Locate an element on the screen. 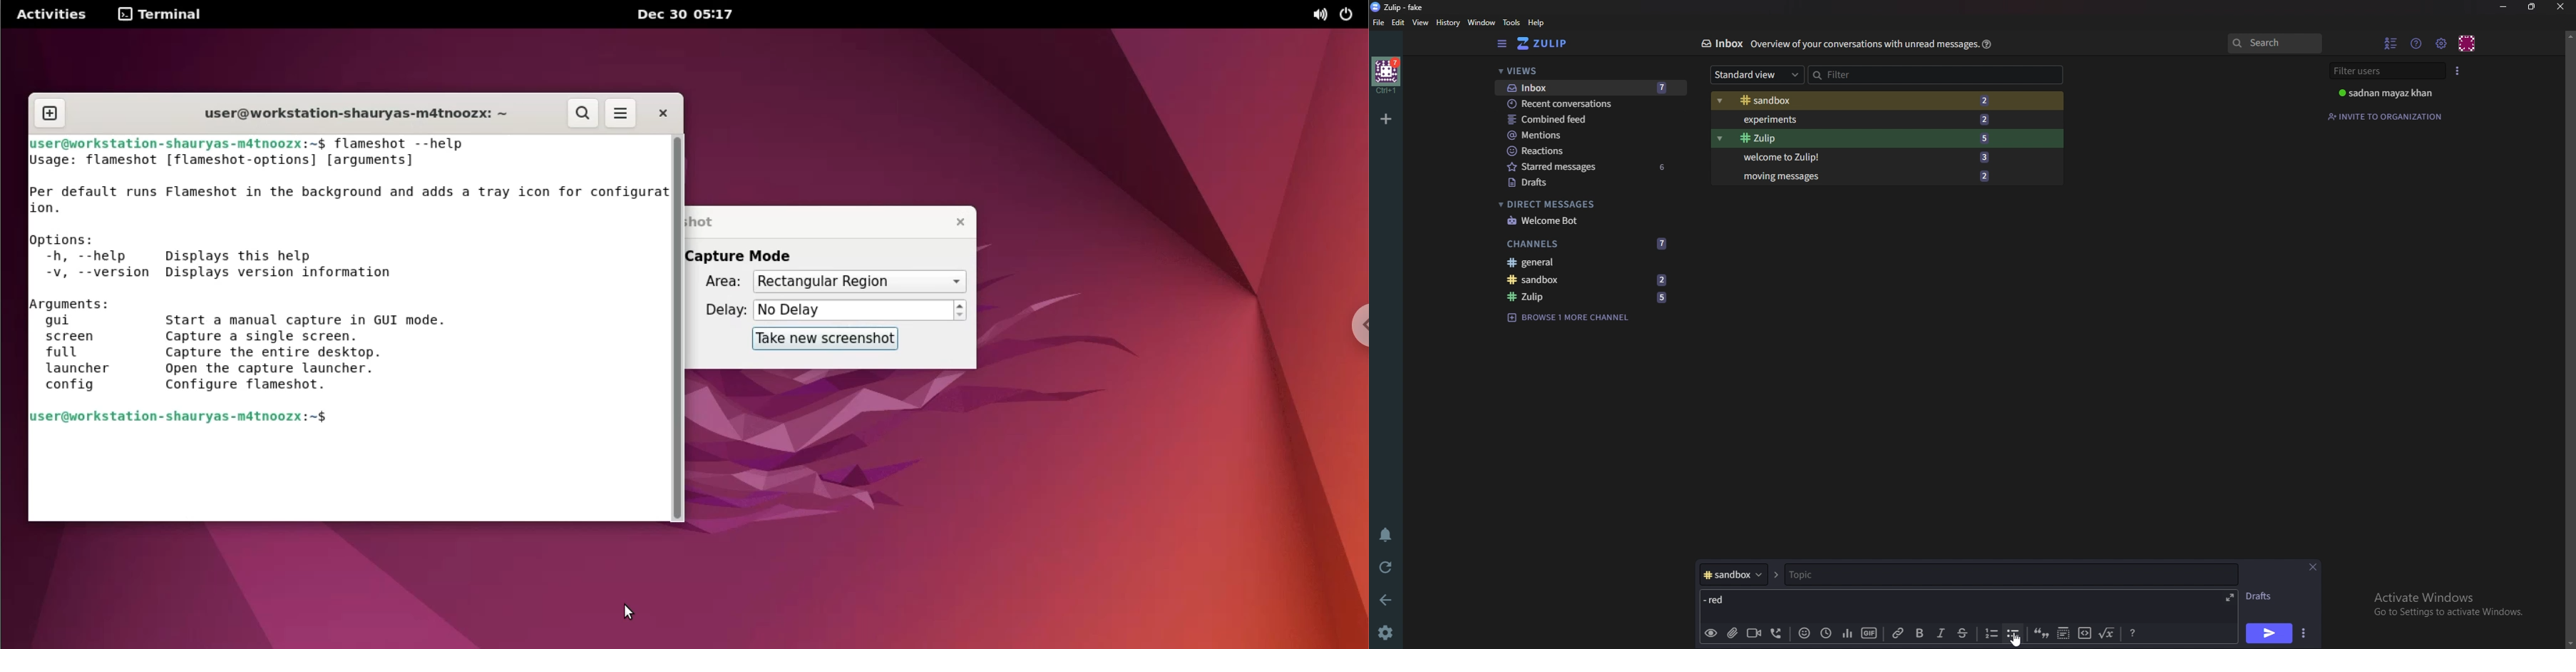  options: is located at coordinates (66, 240).